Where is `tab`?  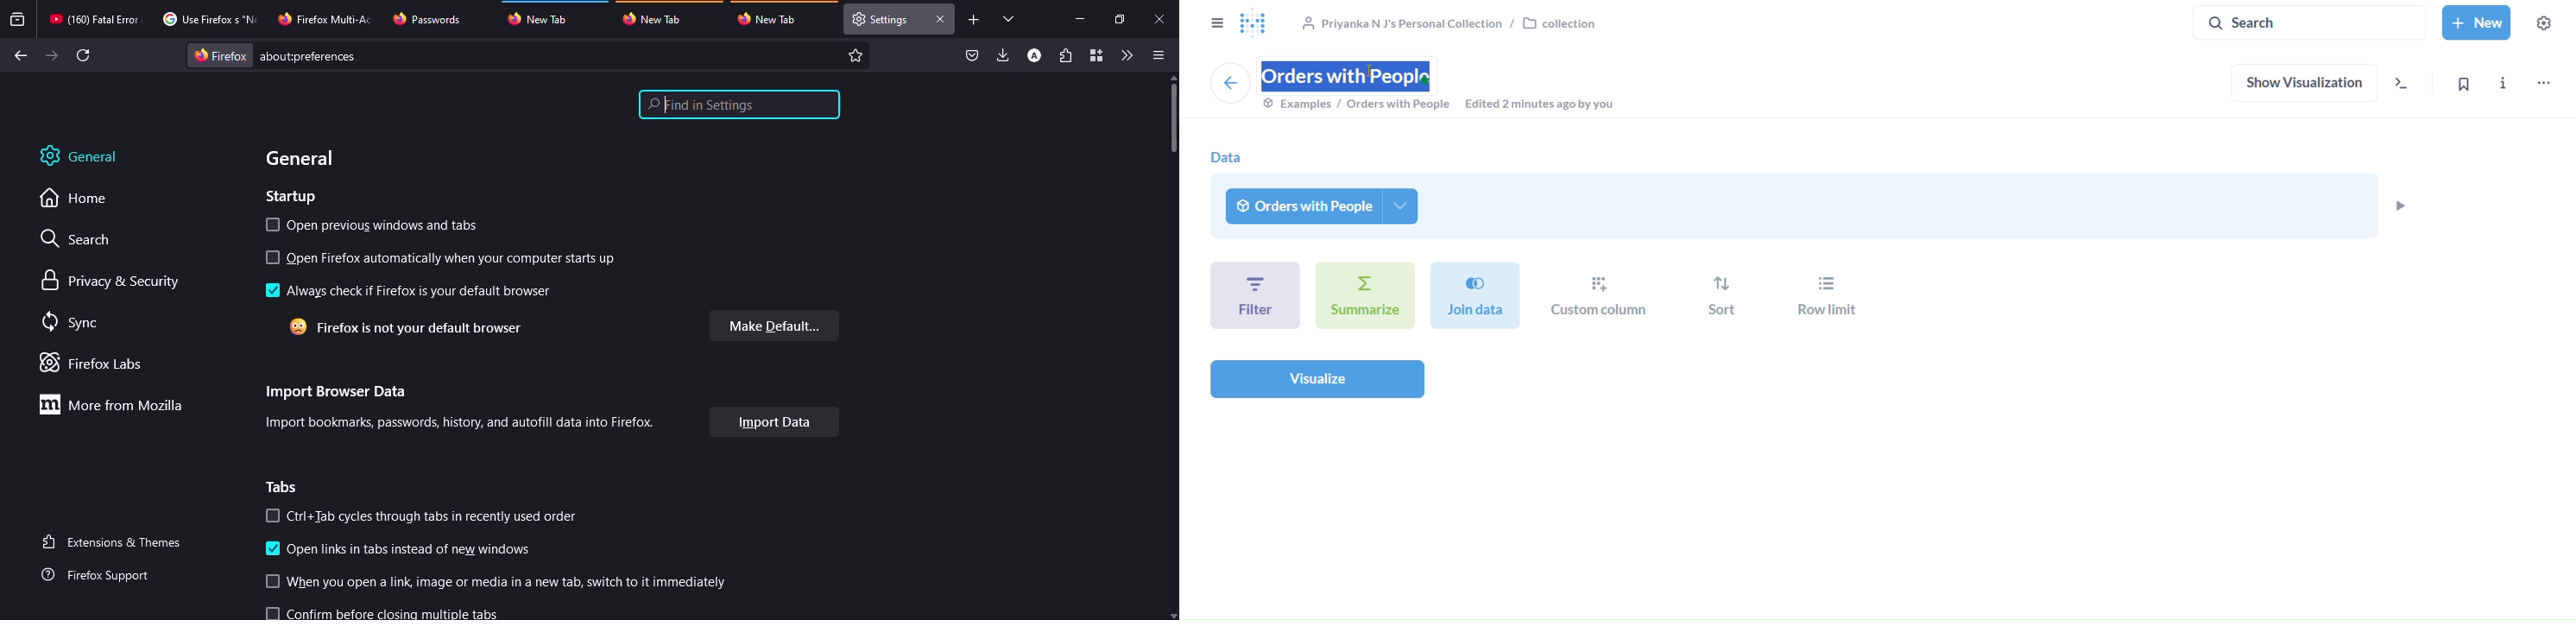
tab is located at coordinates (429, 19).